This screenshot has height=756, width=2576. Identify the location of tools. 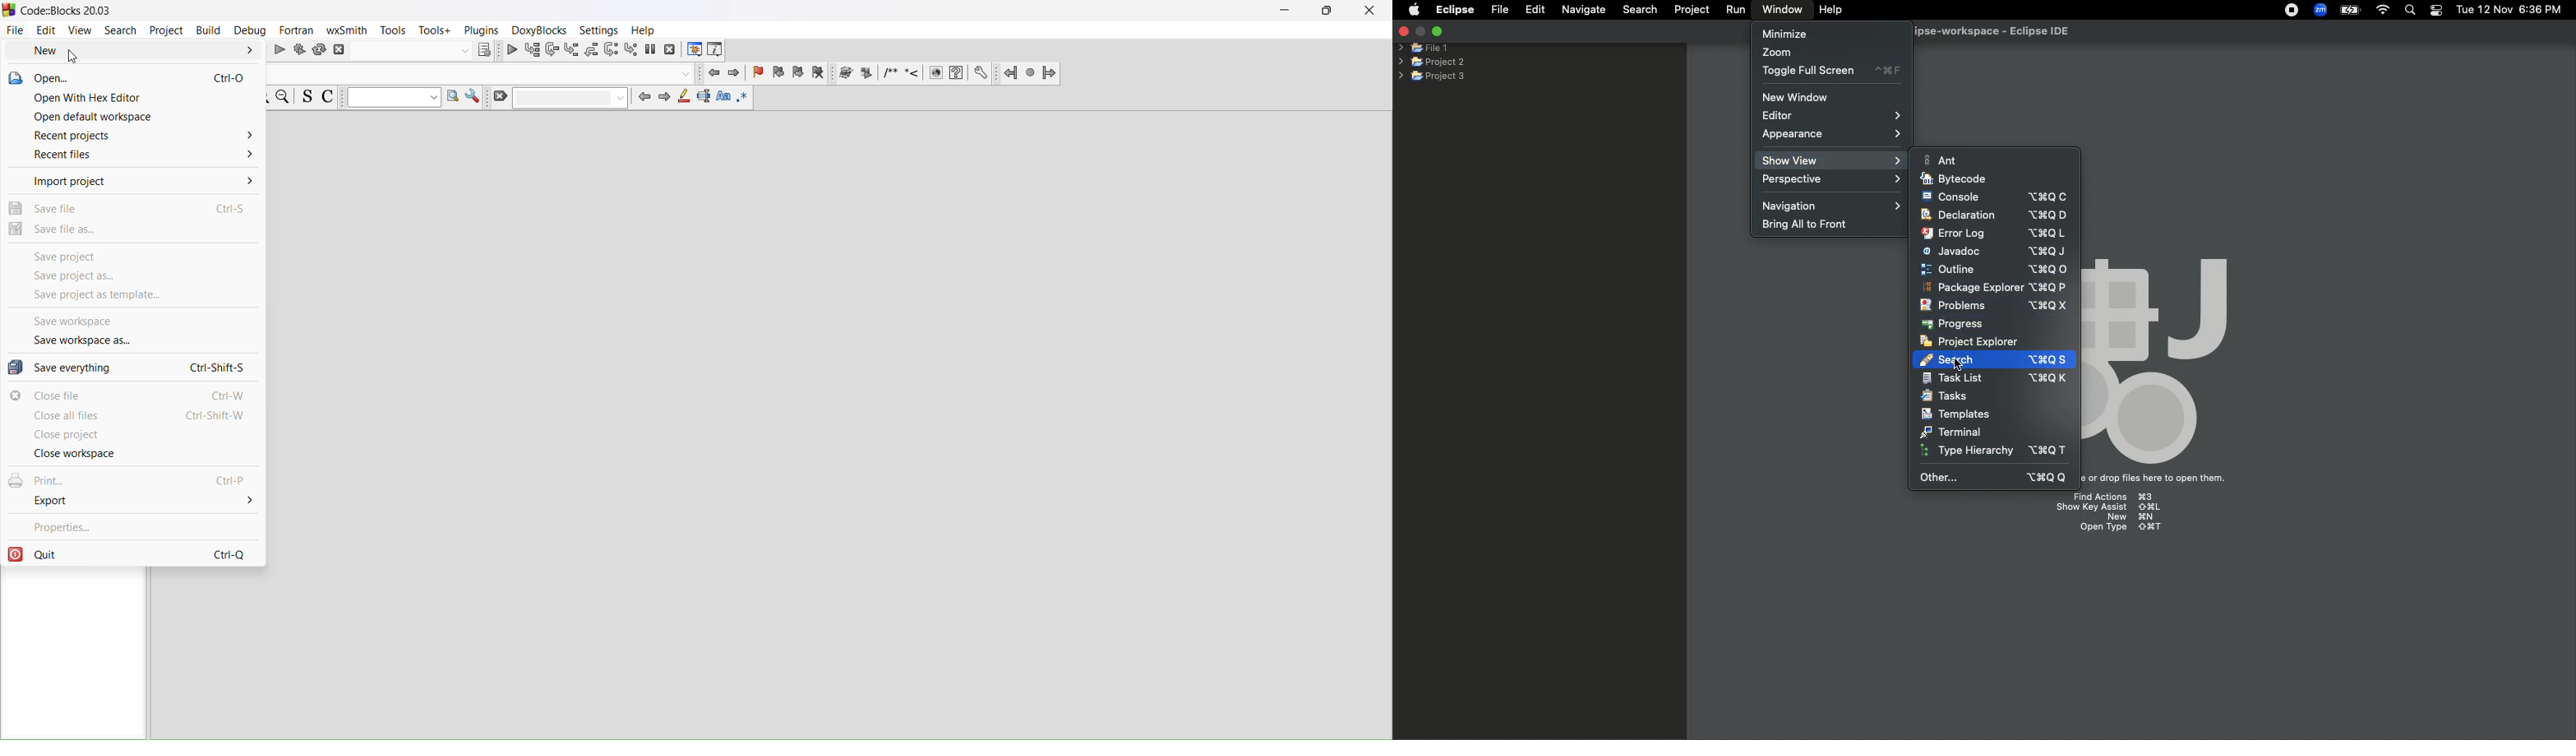
(392, 30).